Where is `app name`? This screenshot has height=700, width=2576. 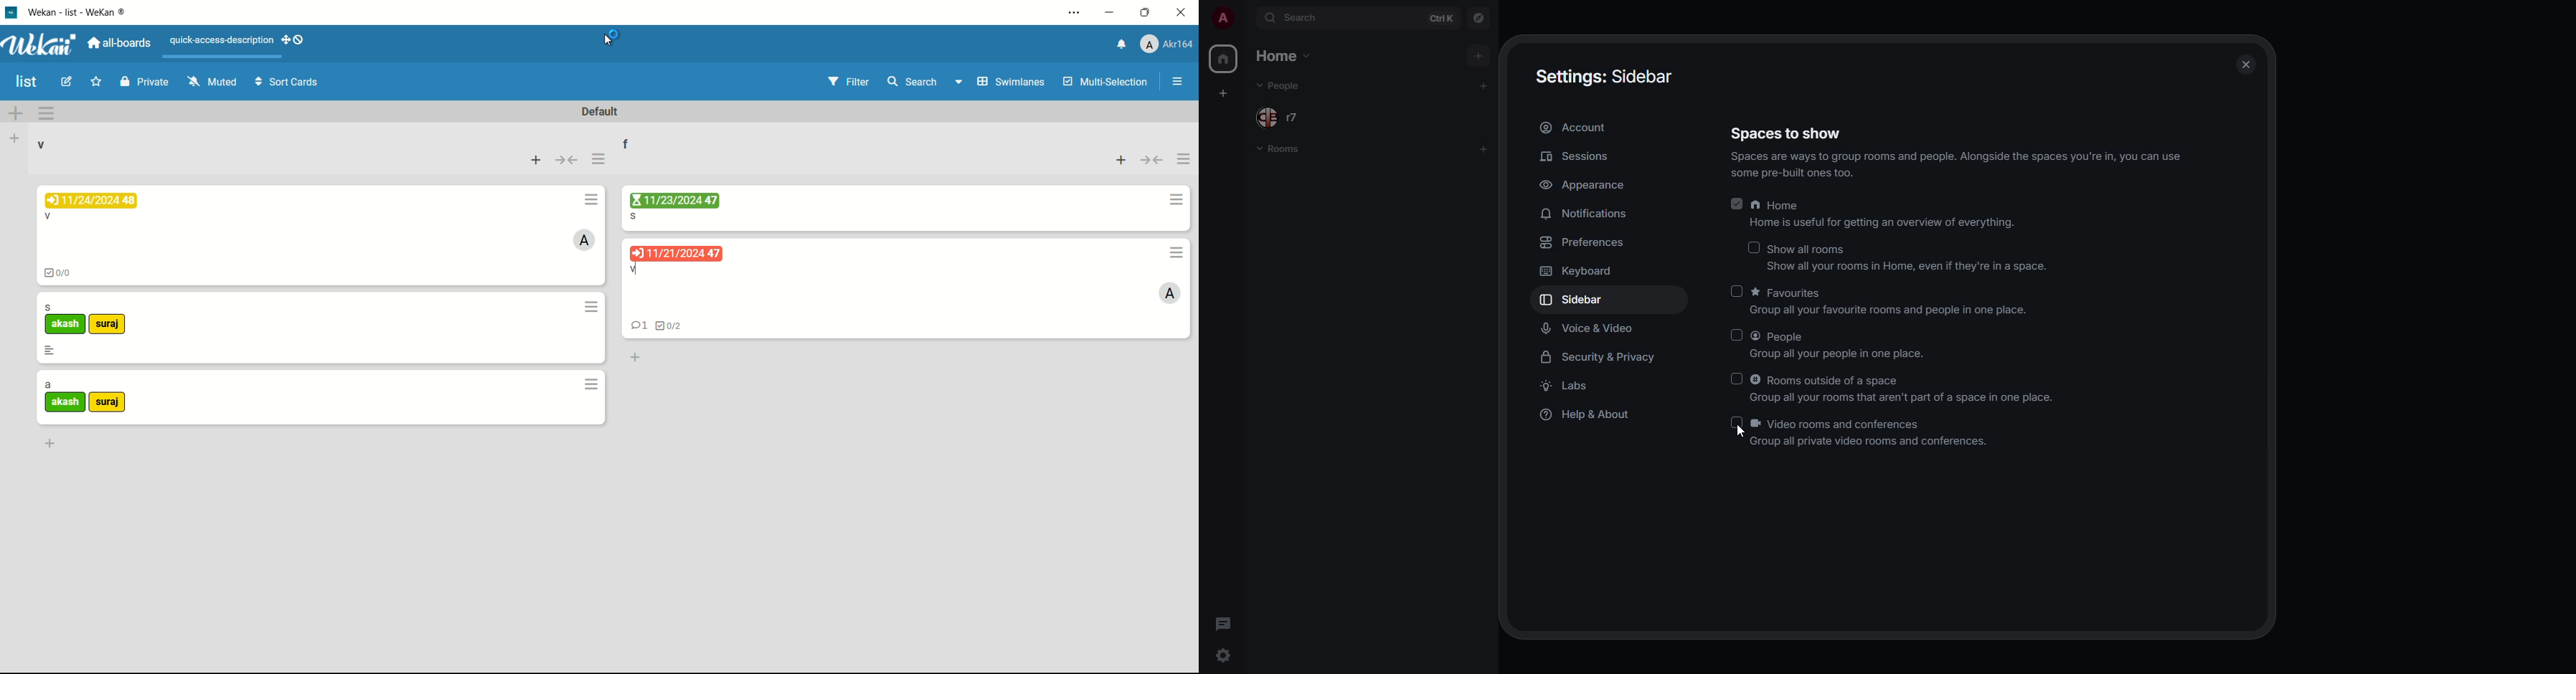
app name is located at coordinates (84, 13).